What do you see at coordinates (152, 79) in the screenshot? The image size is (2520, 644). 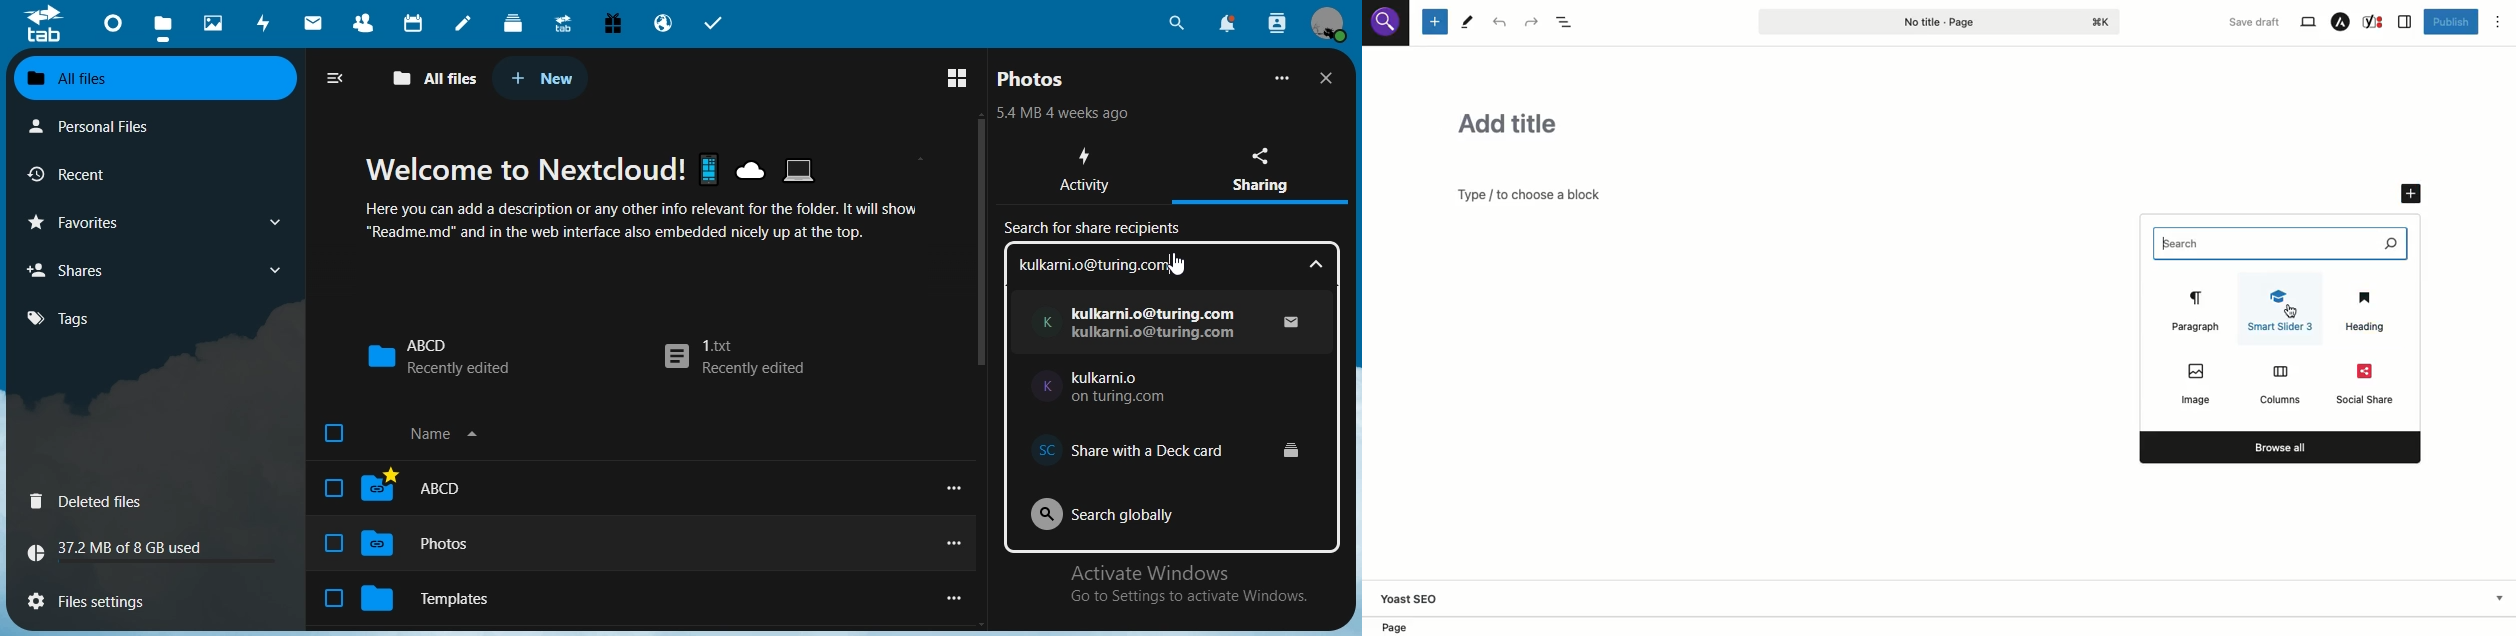 I see `all files` at bounding box center [152, 79].